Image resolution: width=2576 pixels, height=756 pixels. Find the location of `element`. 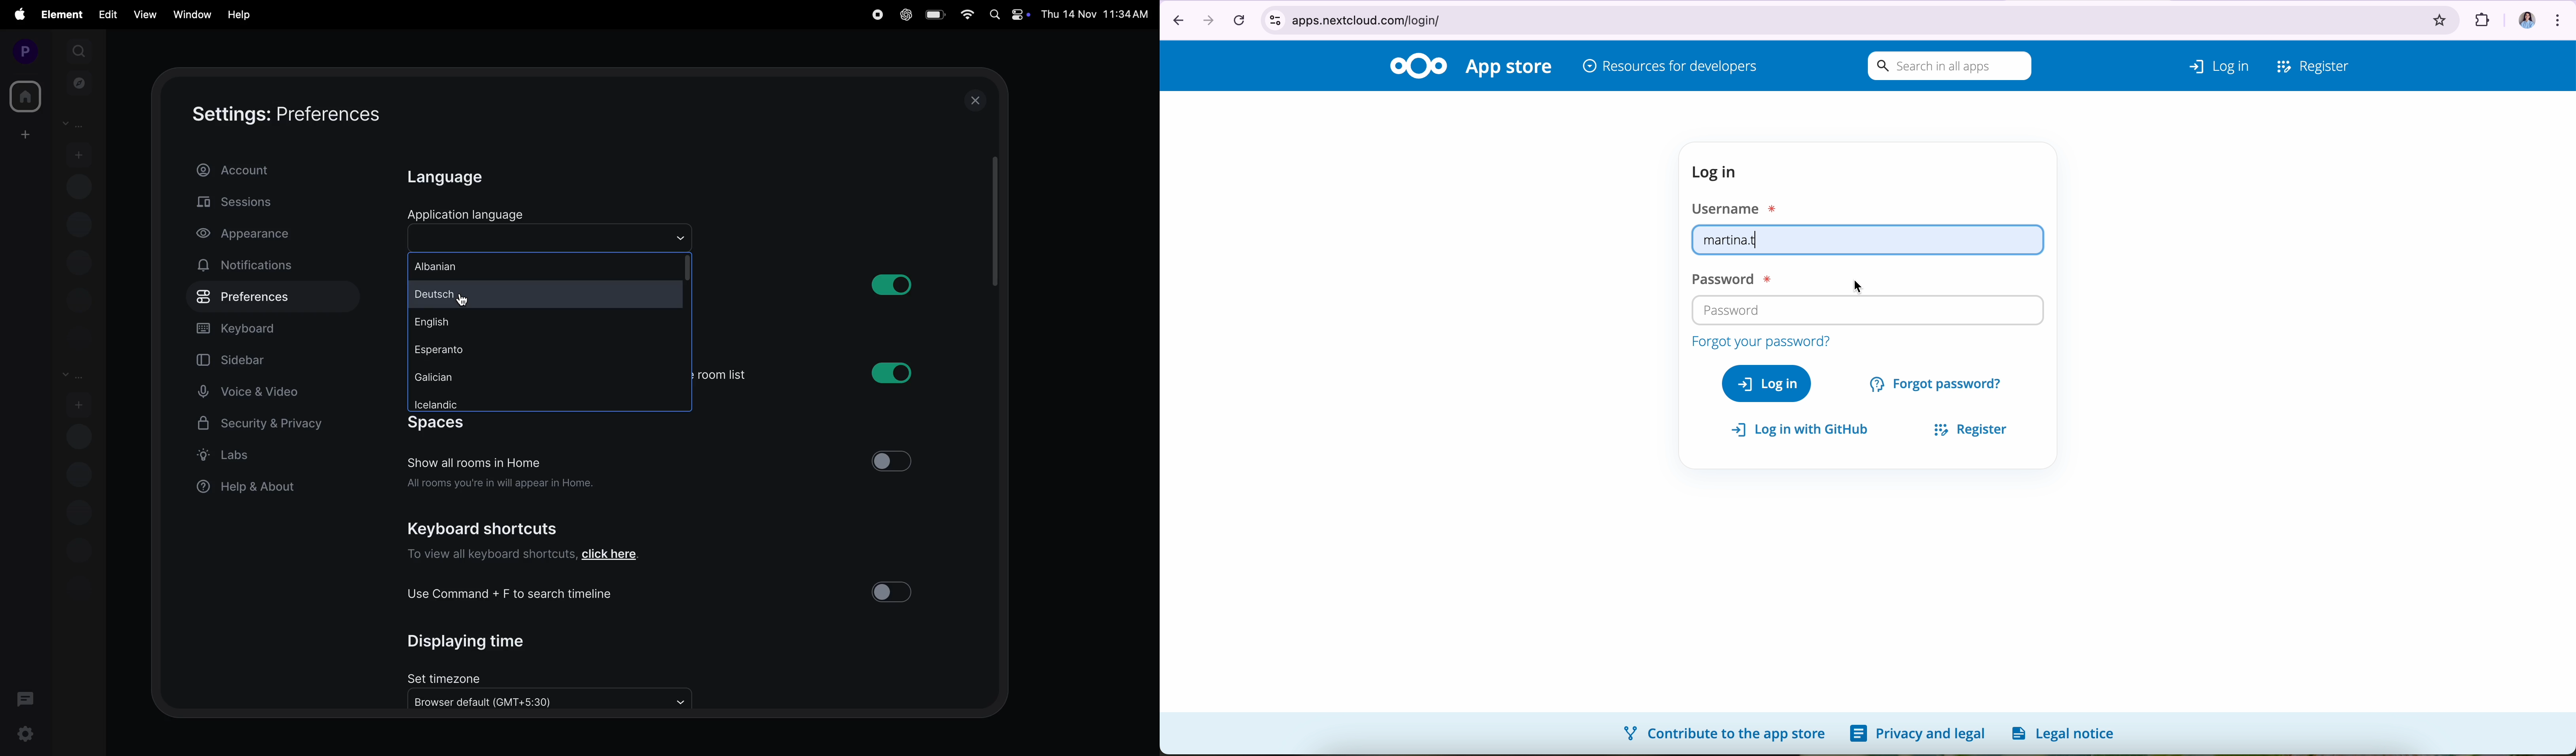

element is located at coordinates (59, 13).